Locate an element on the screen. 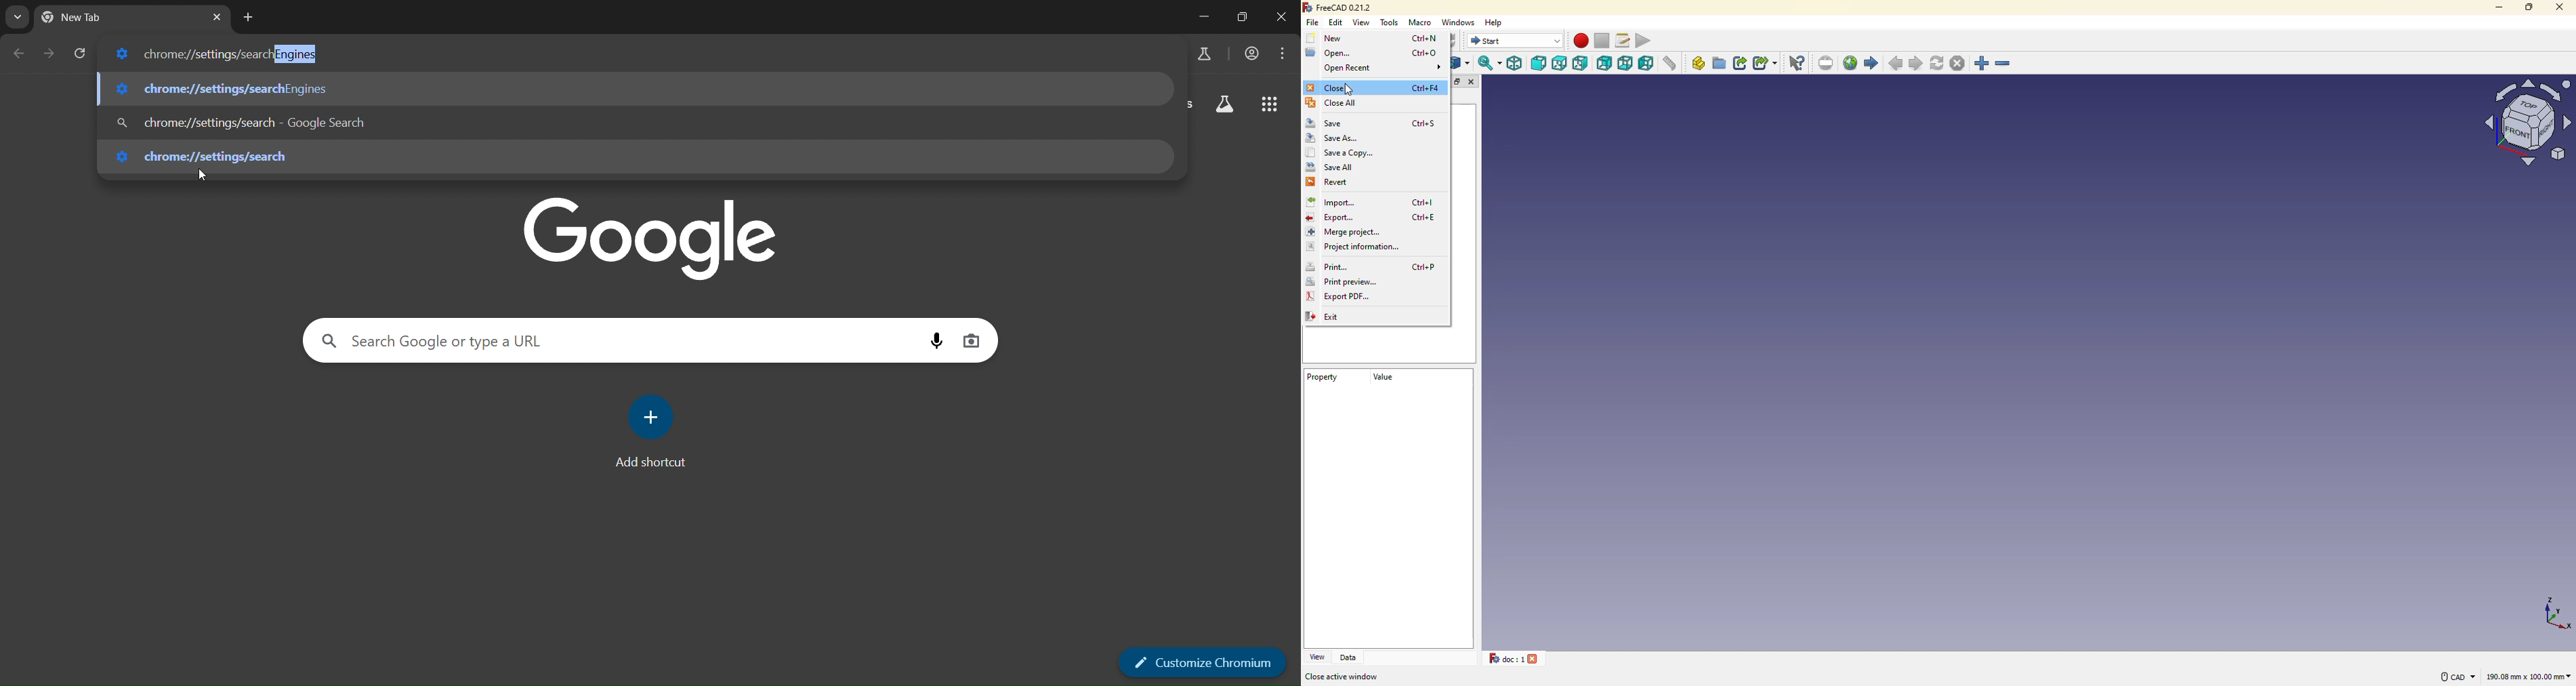 The image size is (2576, 700). open recent is located at coordinates (1347, 70).